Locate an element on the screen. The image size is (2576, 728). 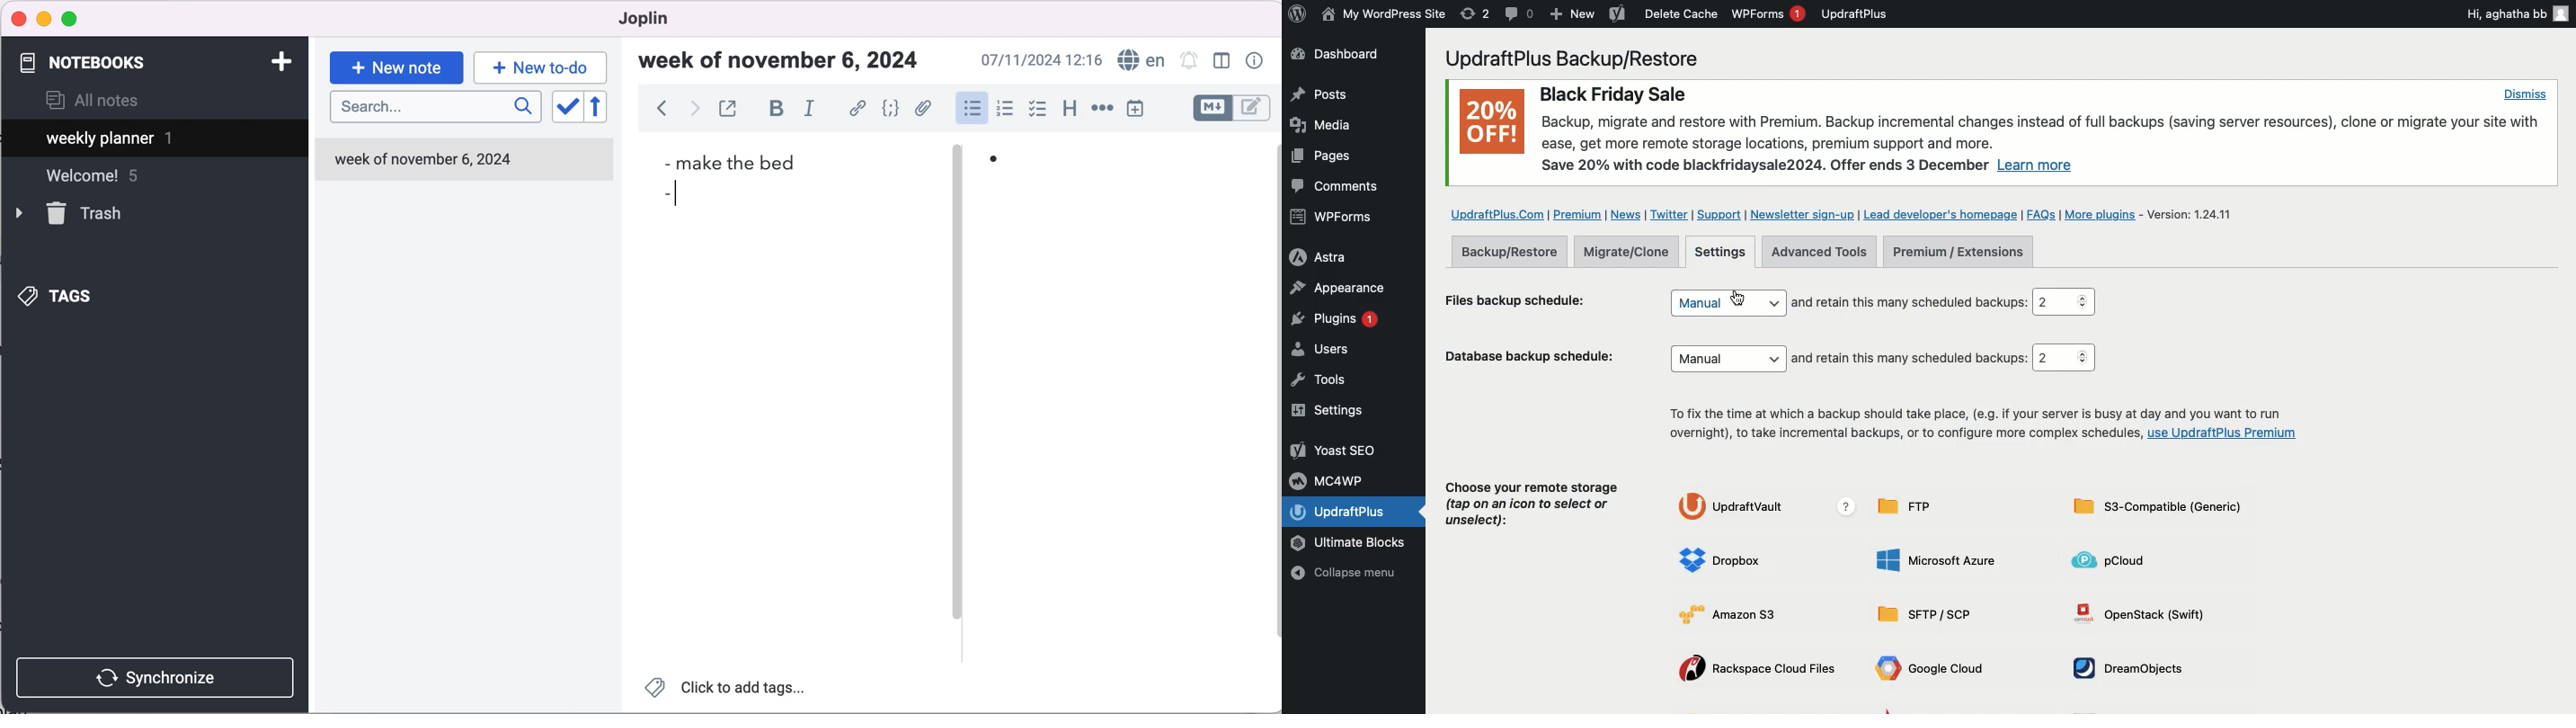
week of november 6, 2024 is located at coordinates (427, 163).